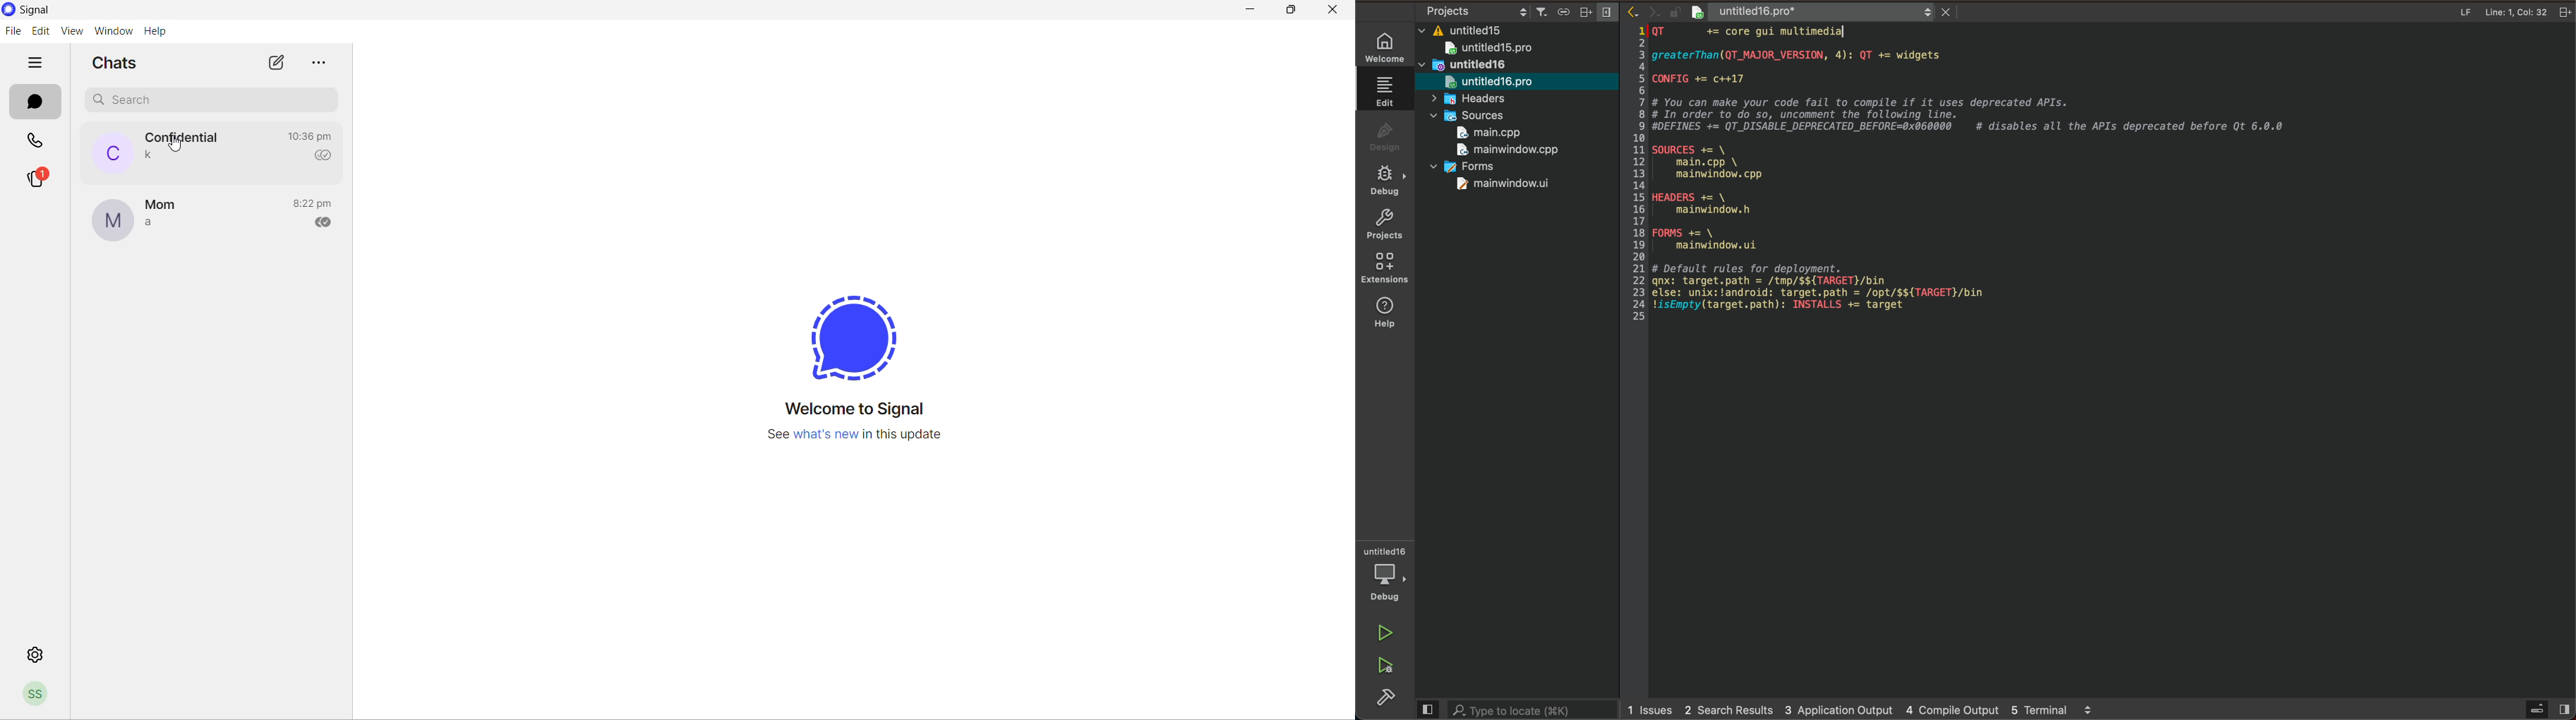 The image size is (2576, 728). Describe the element at coordinates (40, 143) in the screenshot. I see `calls` at that location.